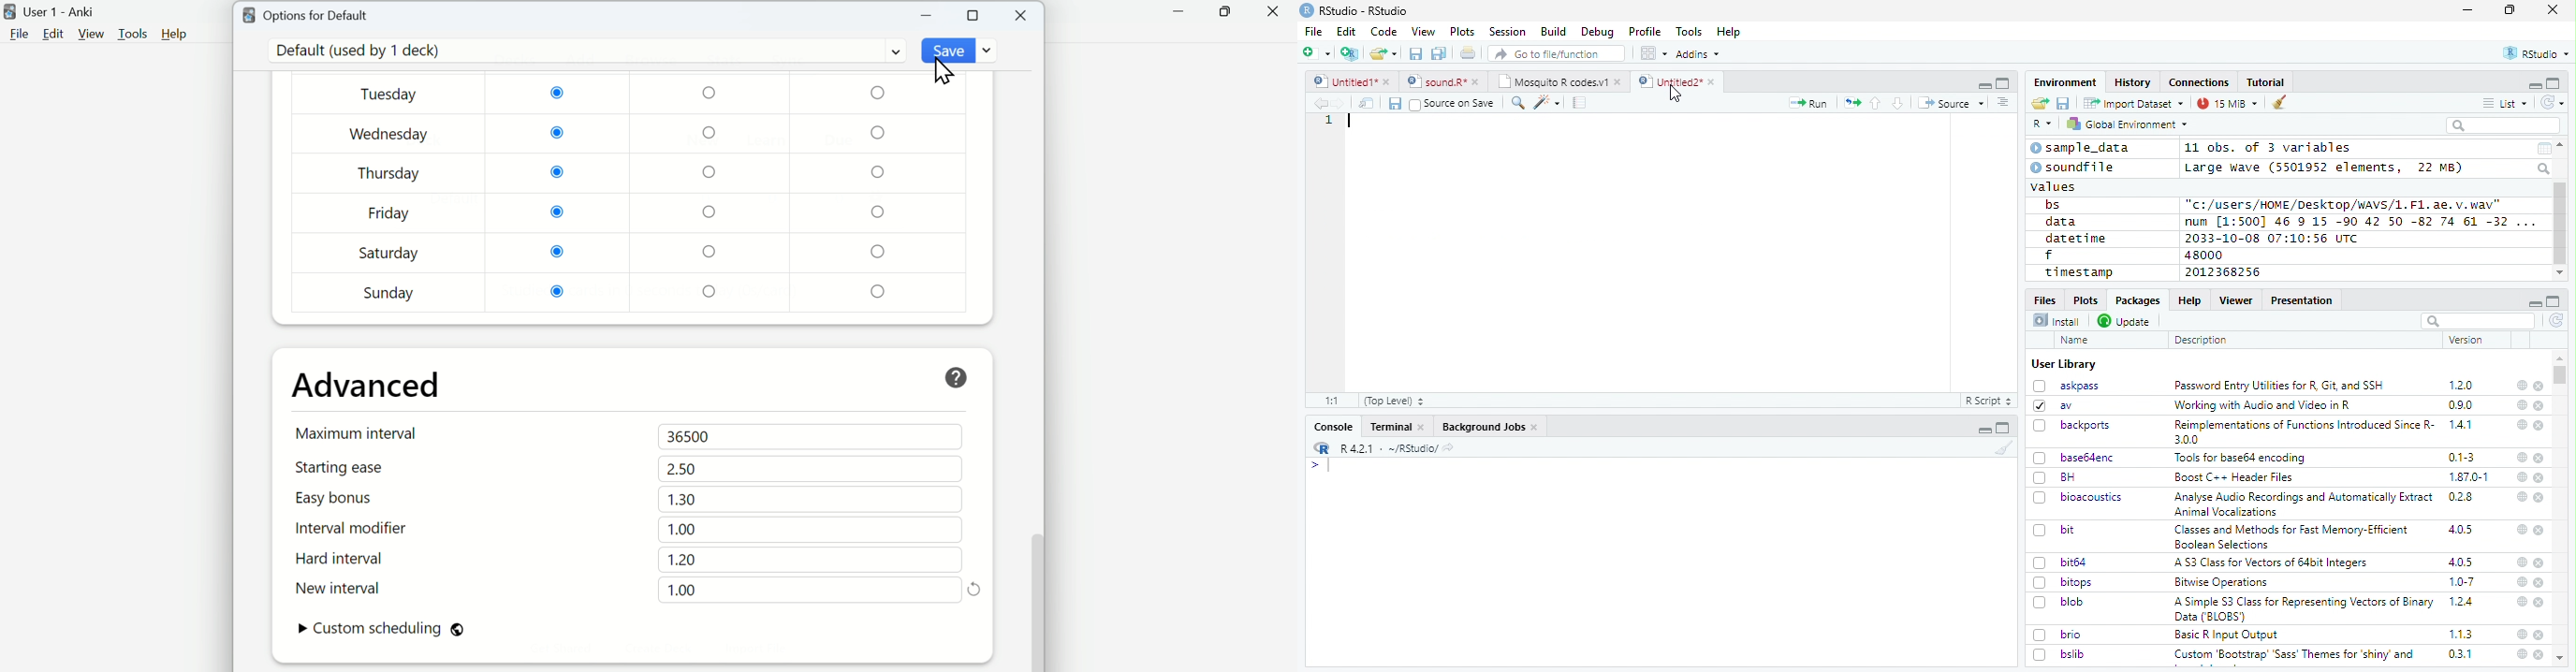  Describe the element at coordinates (2198, 82) in the screenshot. I see `Connections` at that location.